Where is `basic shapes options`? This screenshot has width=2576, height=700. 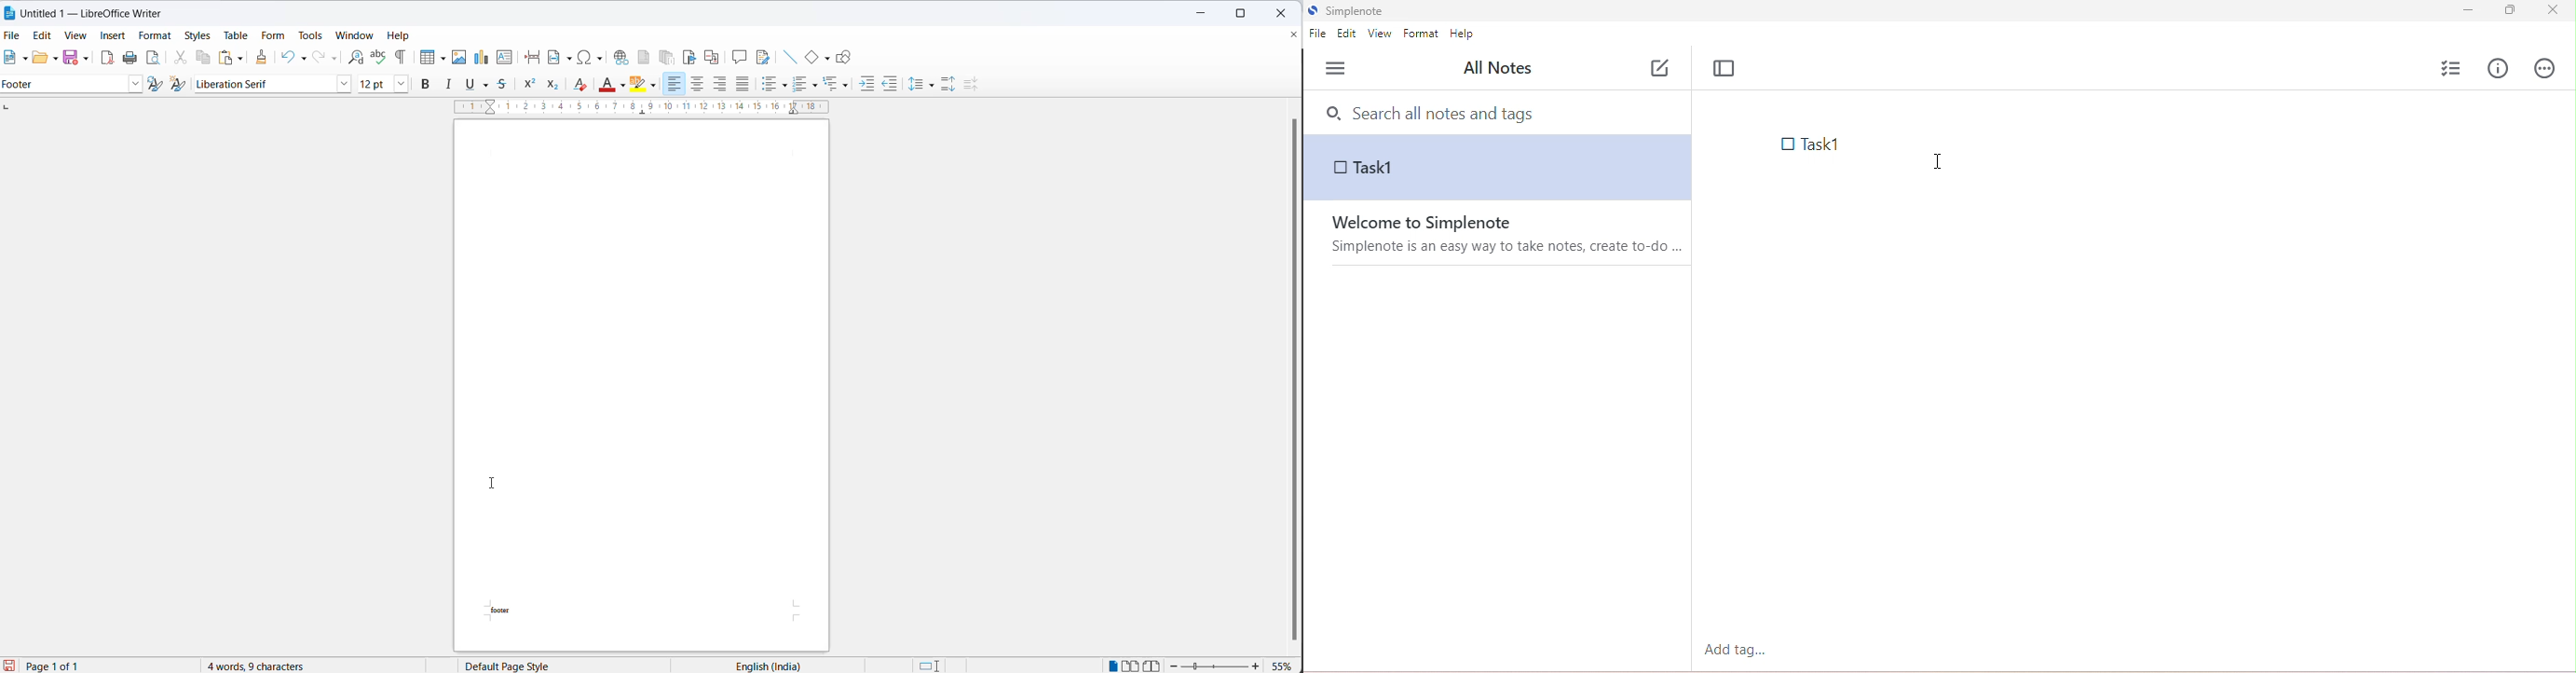
basic shapes options is located at coordinates (828, 60).